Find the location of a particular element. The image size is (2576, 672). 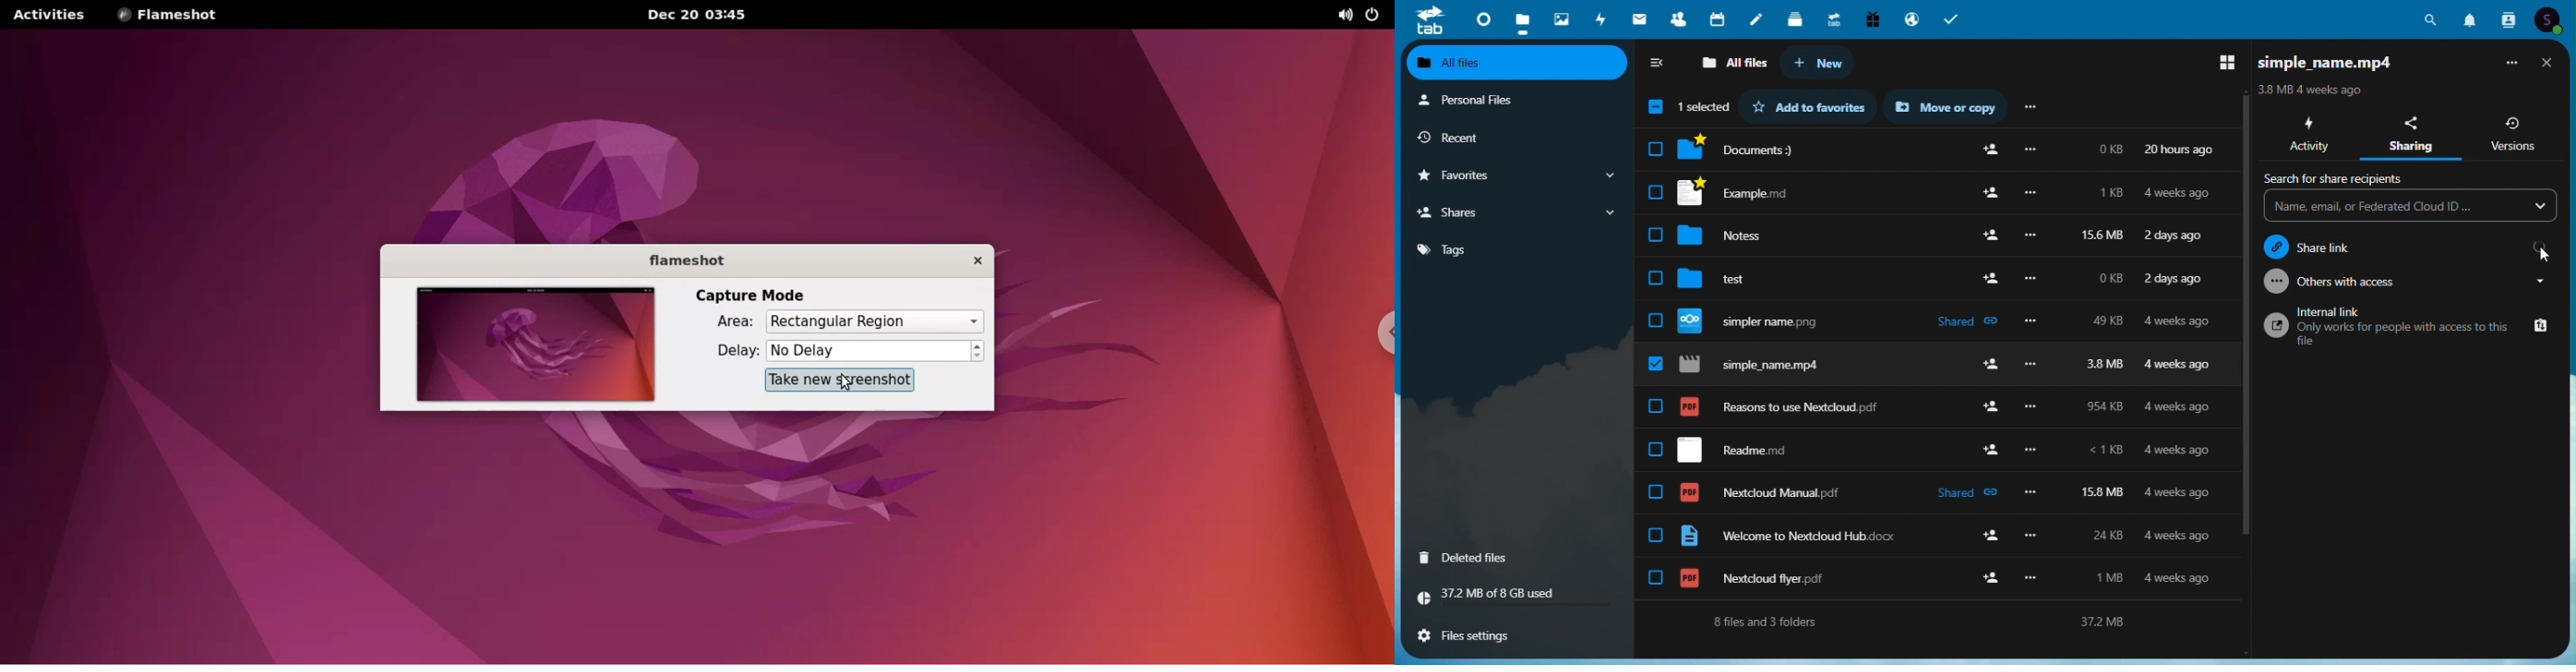

screenshot preview is located at coordinates (536, 348).